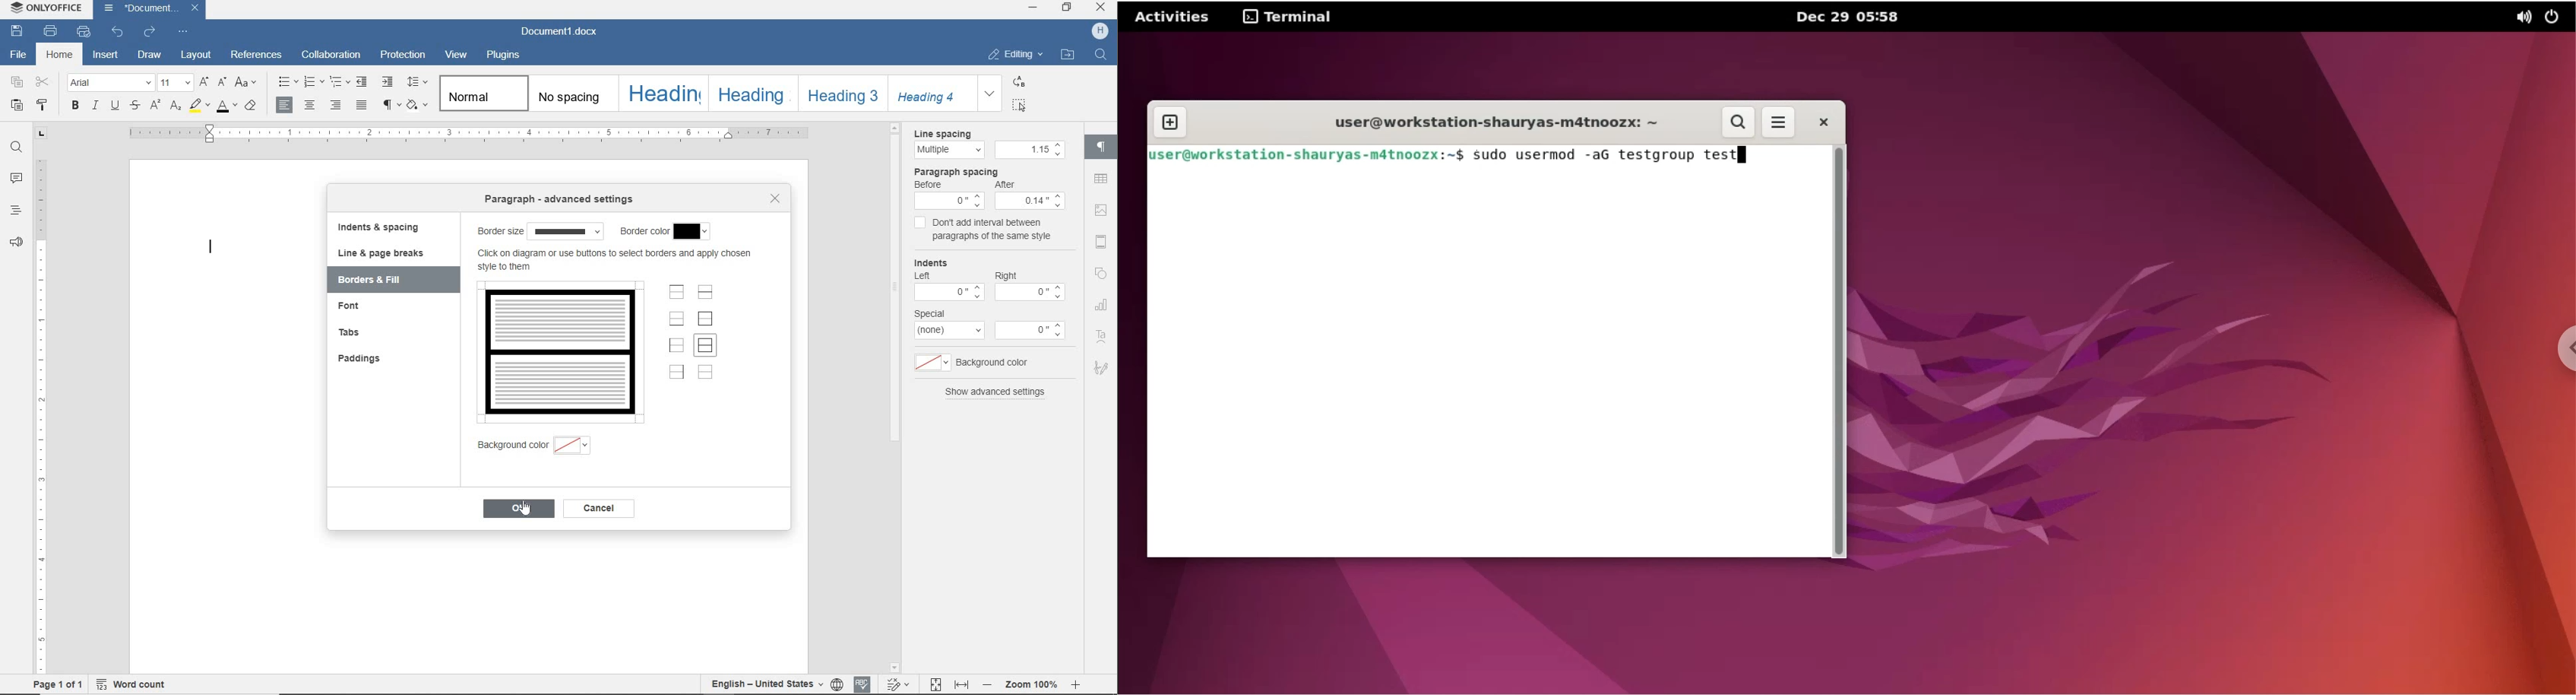 The height and width of the screenshot is (700, 2576). Describe the element at coordinates (339, 83) in the screenshot. I see `multilevel list` at that location.